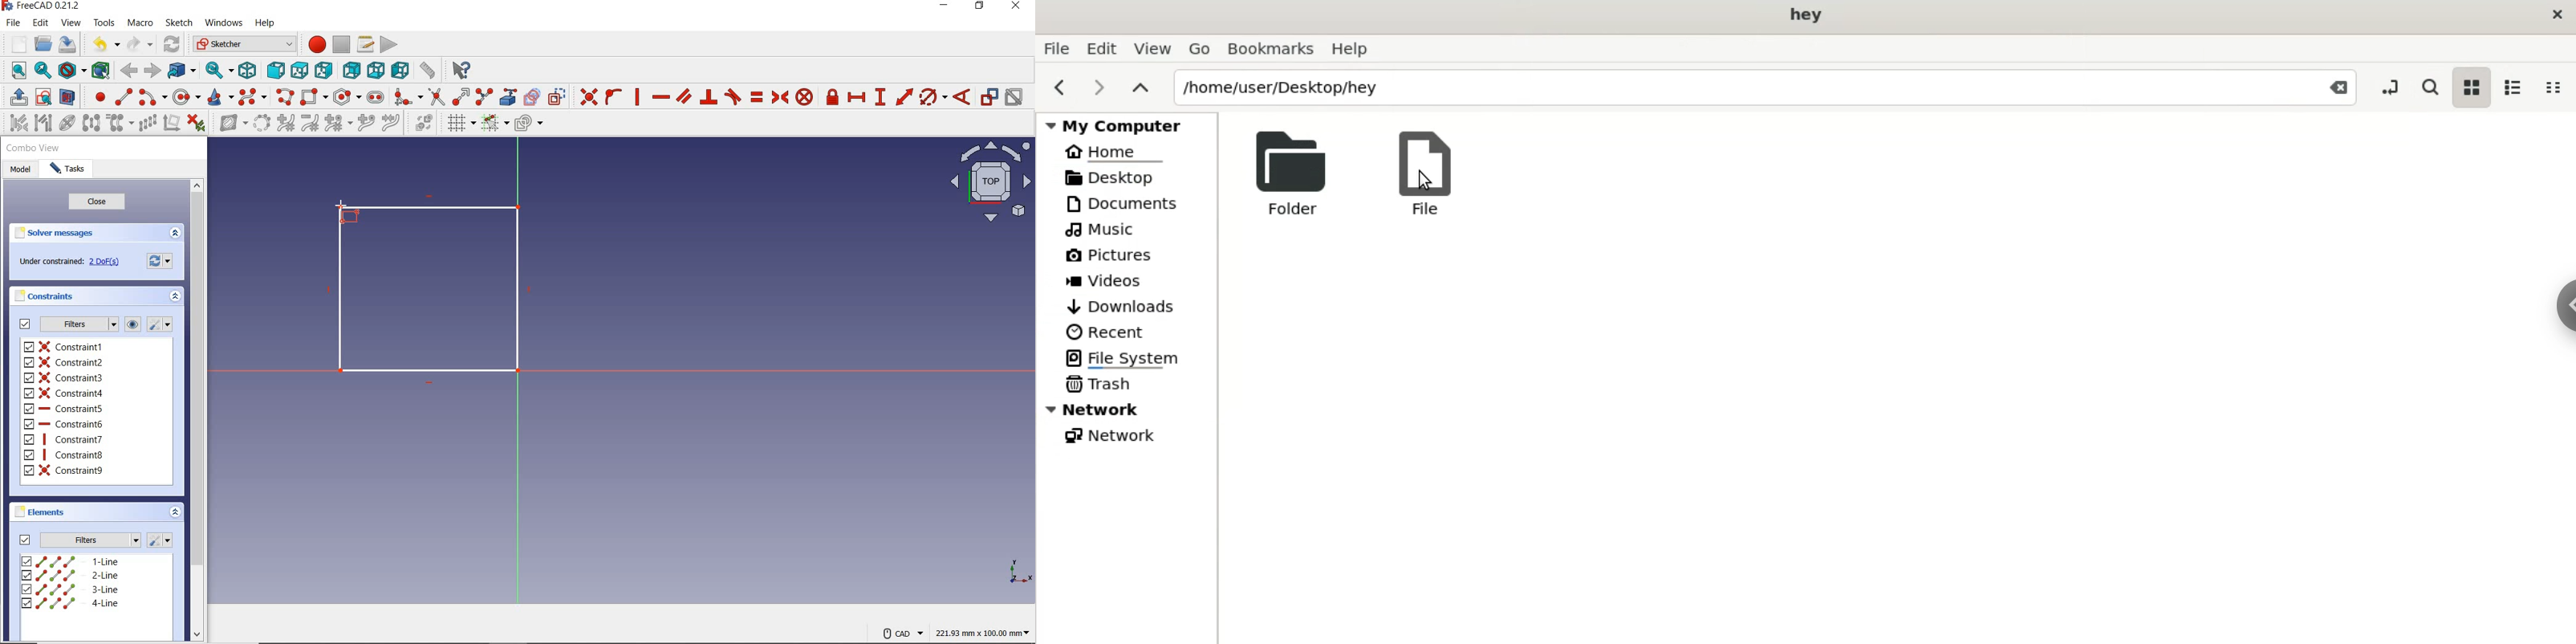  I want to click on create circle, so click(186, 98).